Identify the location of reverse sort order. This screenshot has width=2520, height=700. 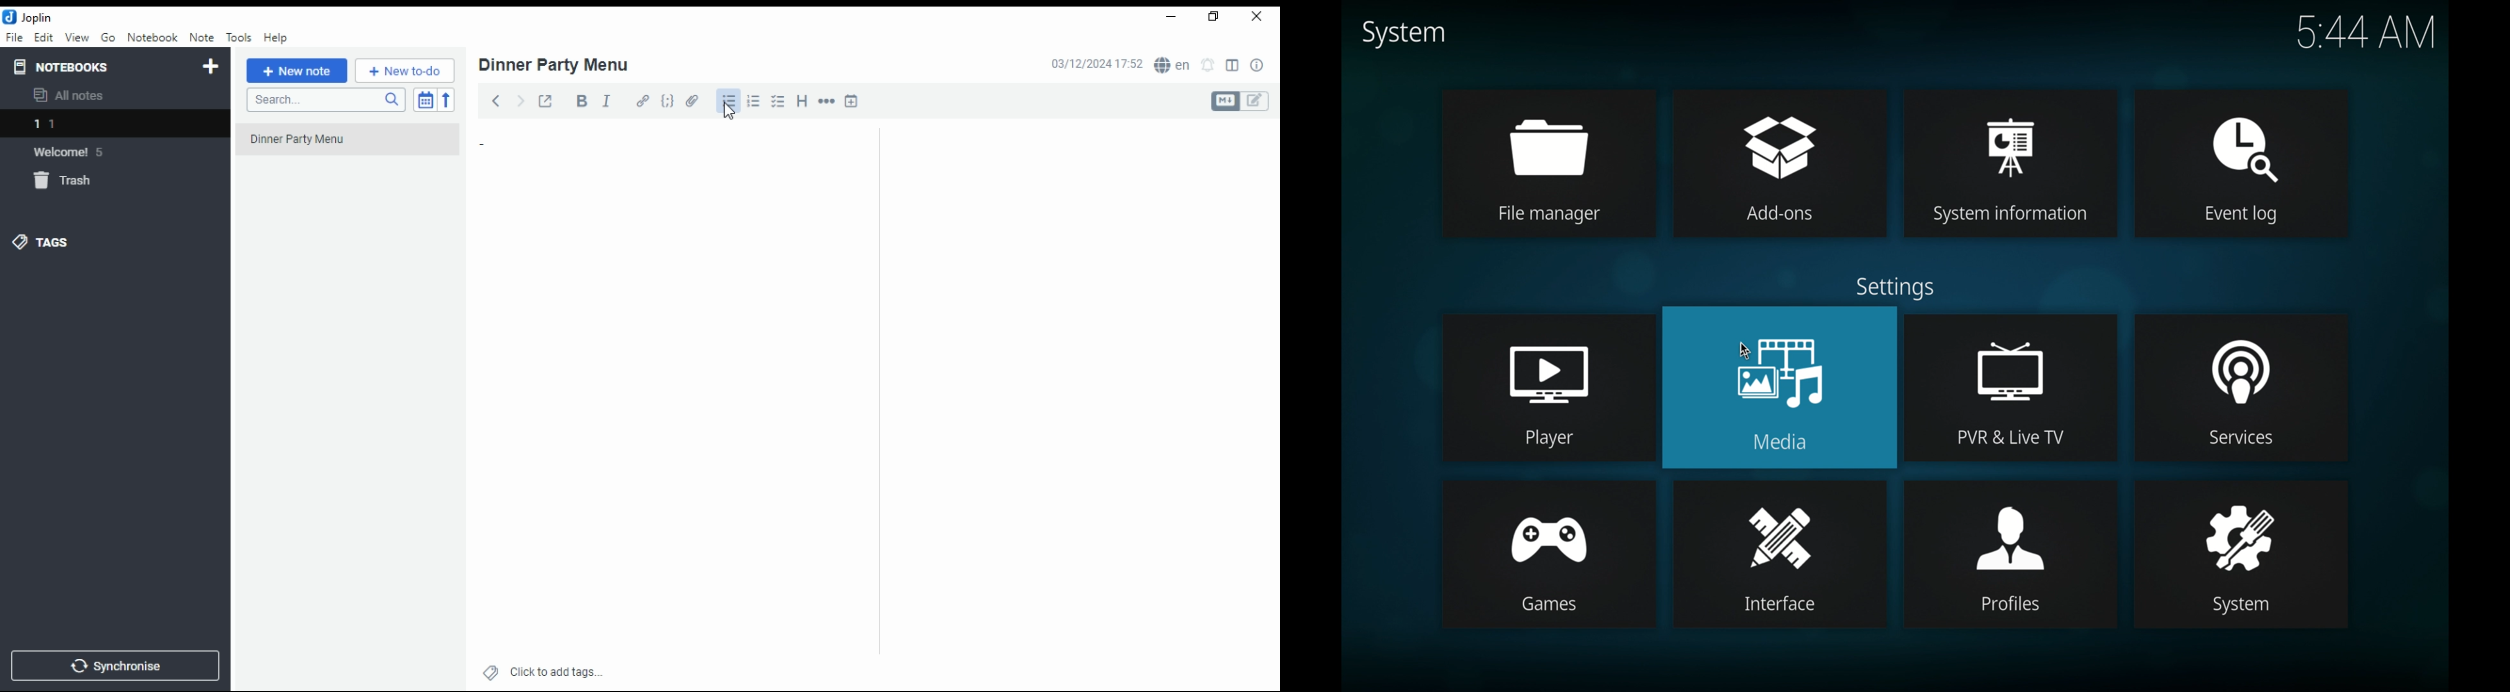
(448, 99).